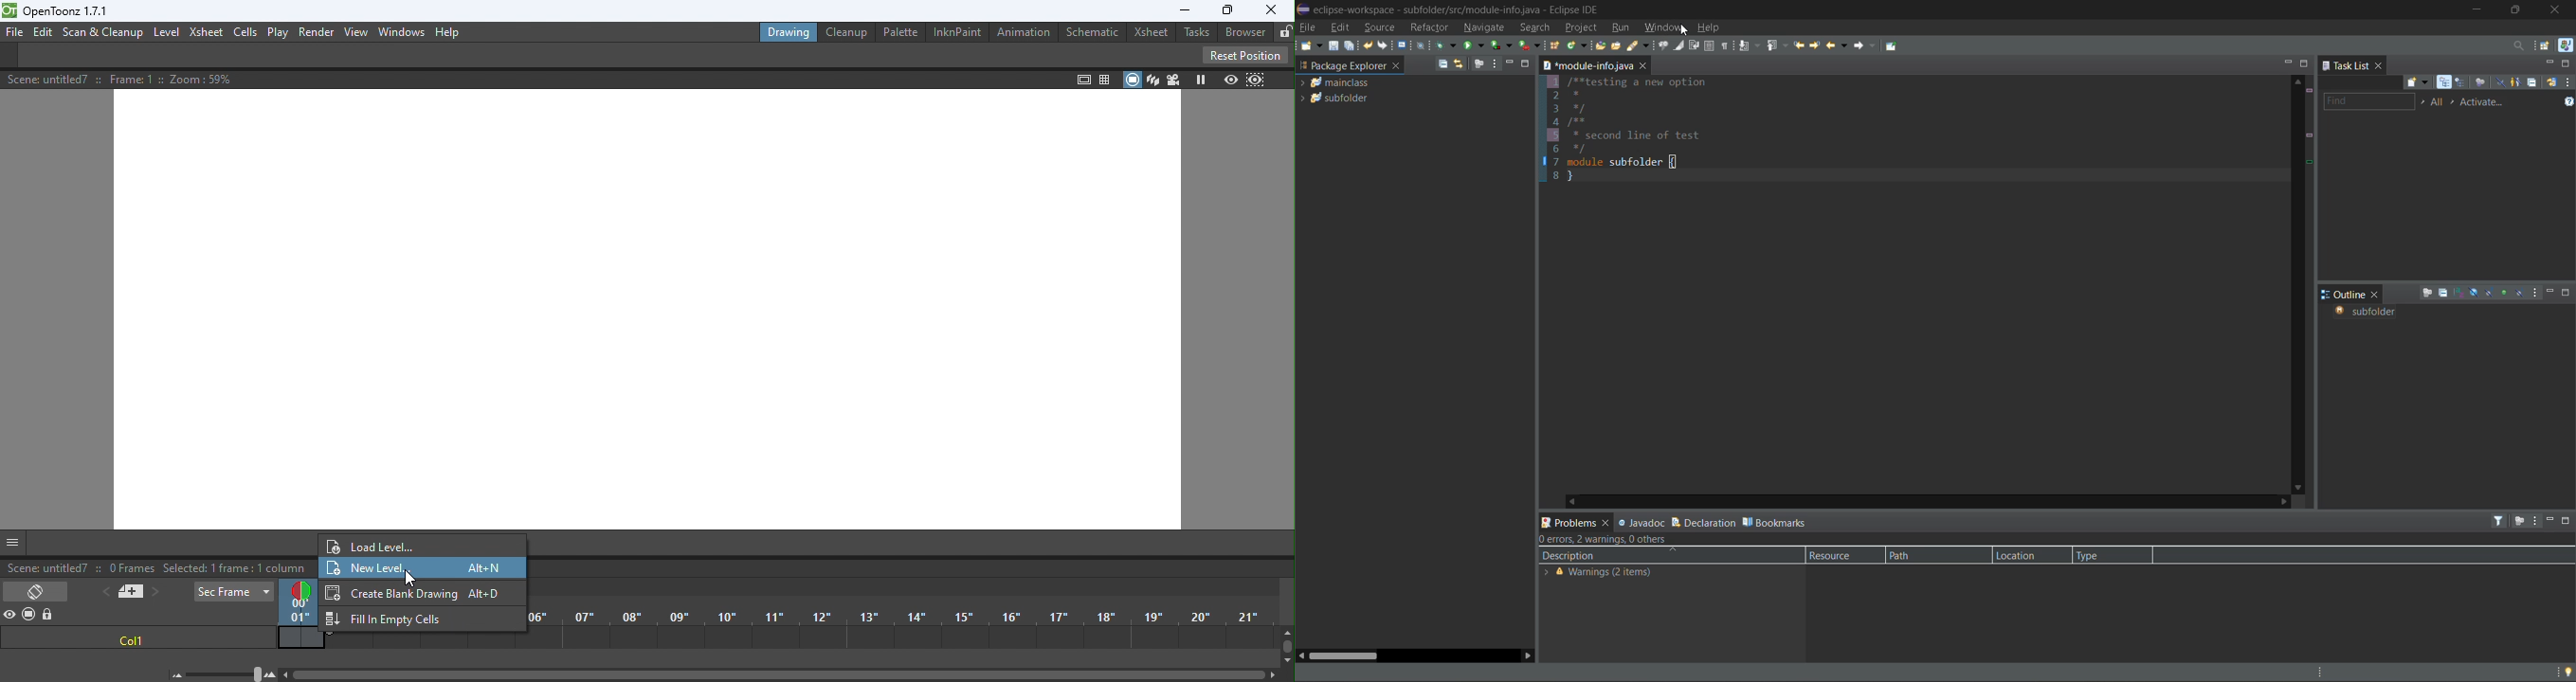 This screenshot has width=2576, height=700. Describe the element at coordinates (1308, 27) in the screenshot. I see `file` at that location.